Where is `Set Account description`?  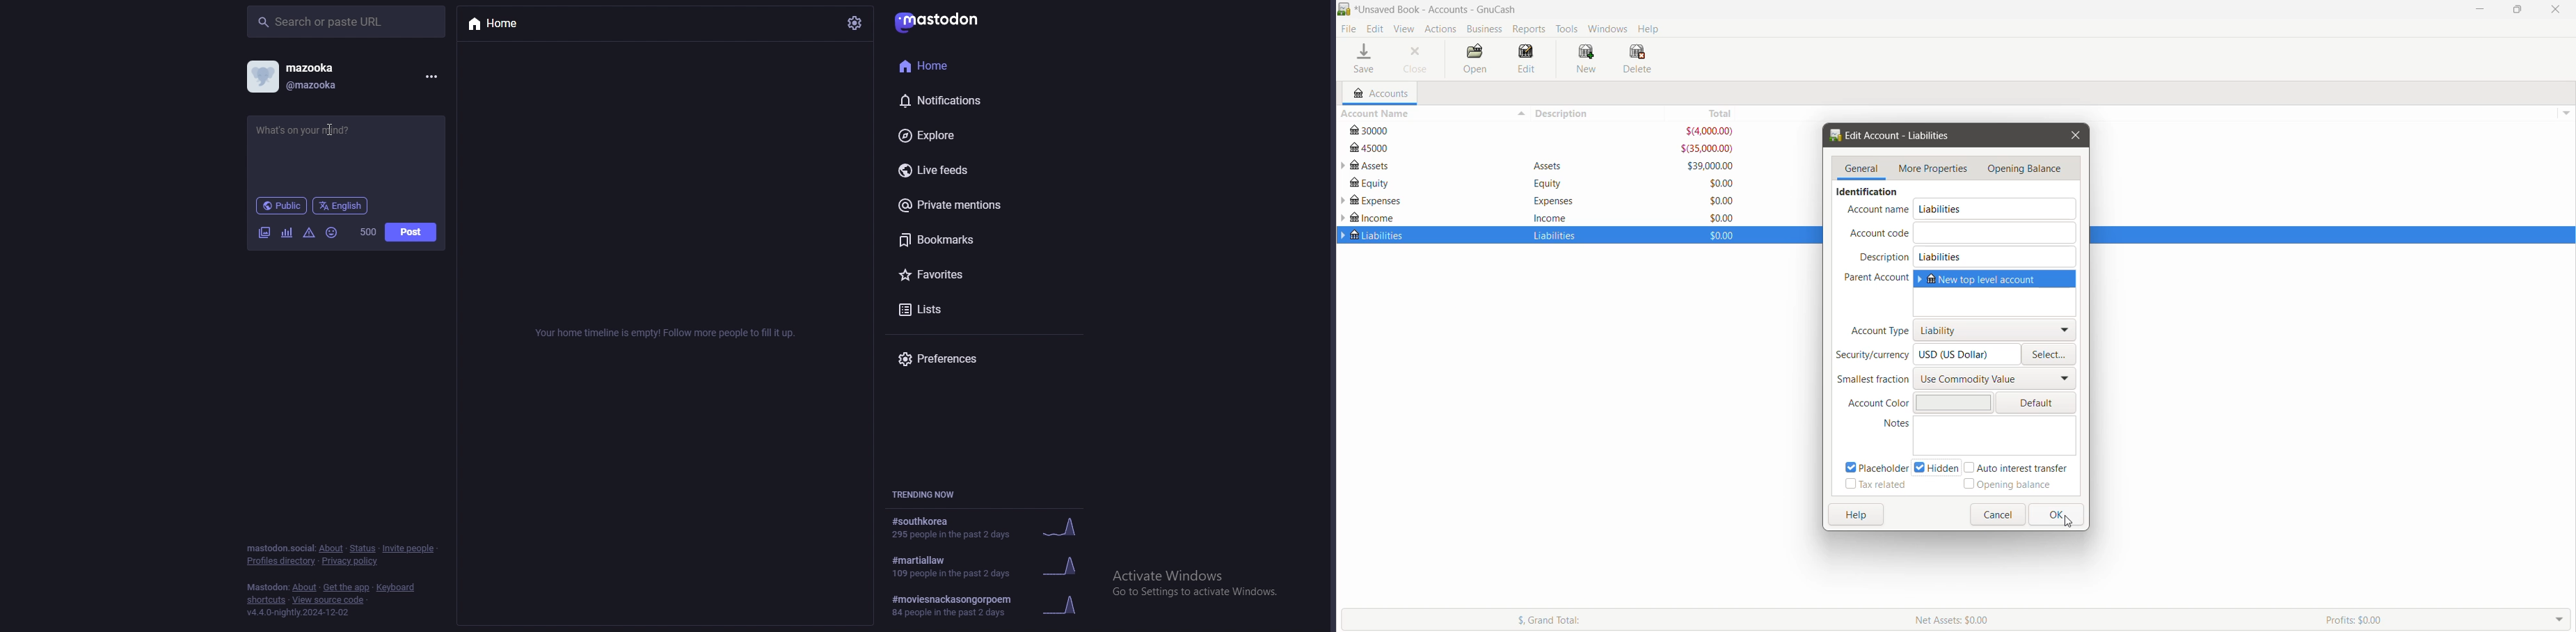 Set Account description is located at coordinates (1996, 257).